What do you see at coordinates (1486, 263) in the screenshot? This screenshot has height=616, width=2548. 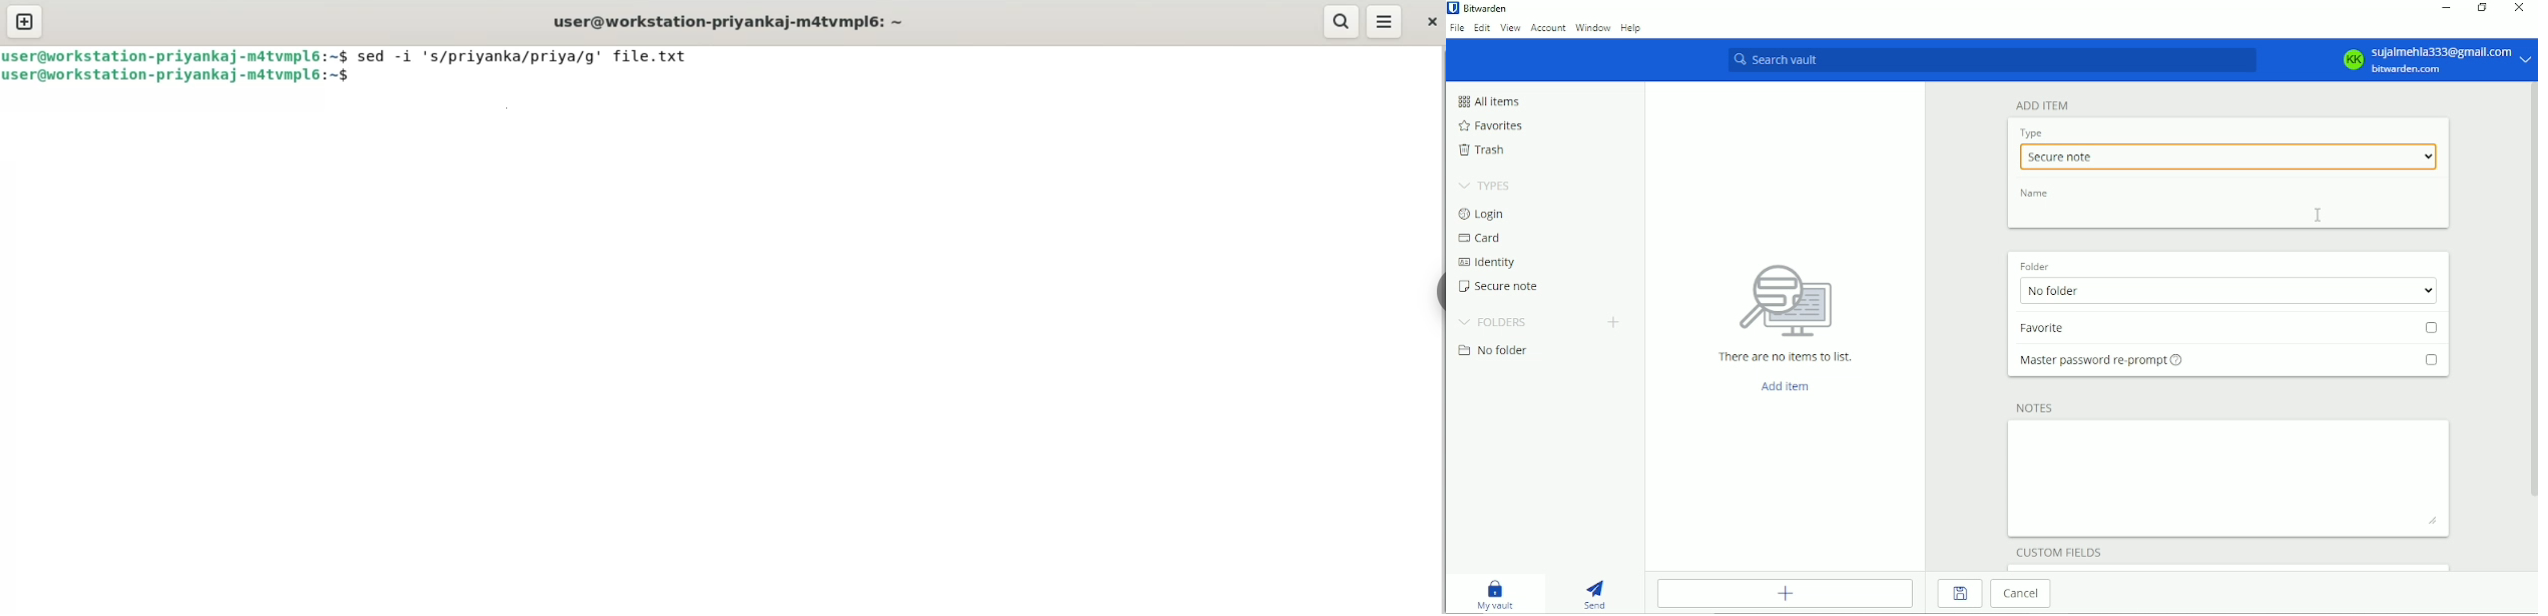 I see `Identity` at bounding box center [1486, 263].